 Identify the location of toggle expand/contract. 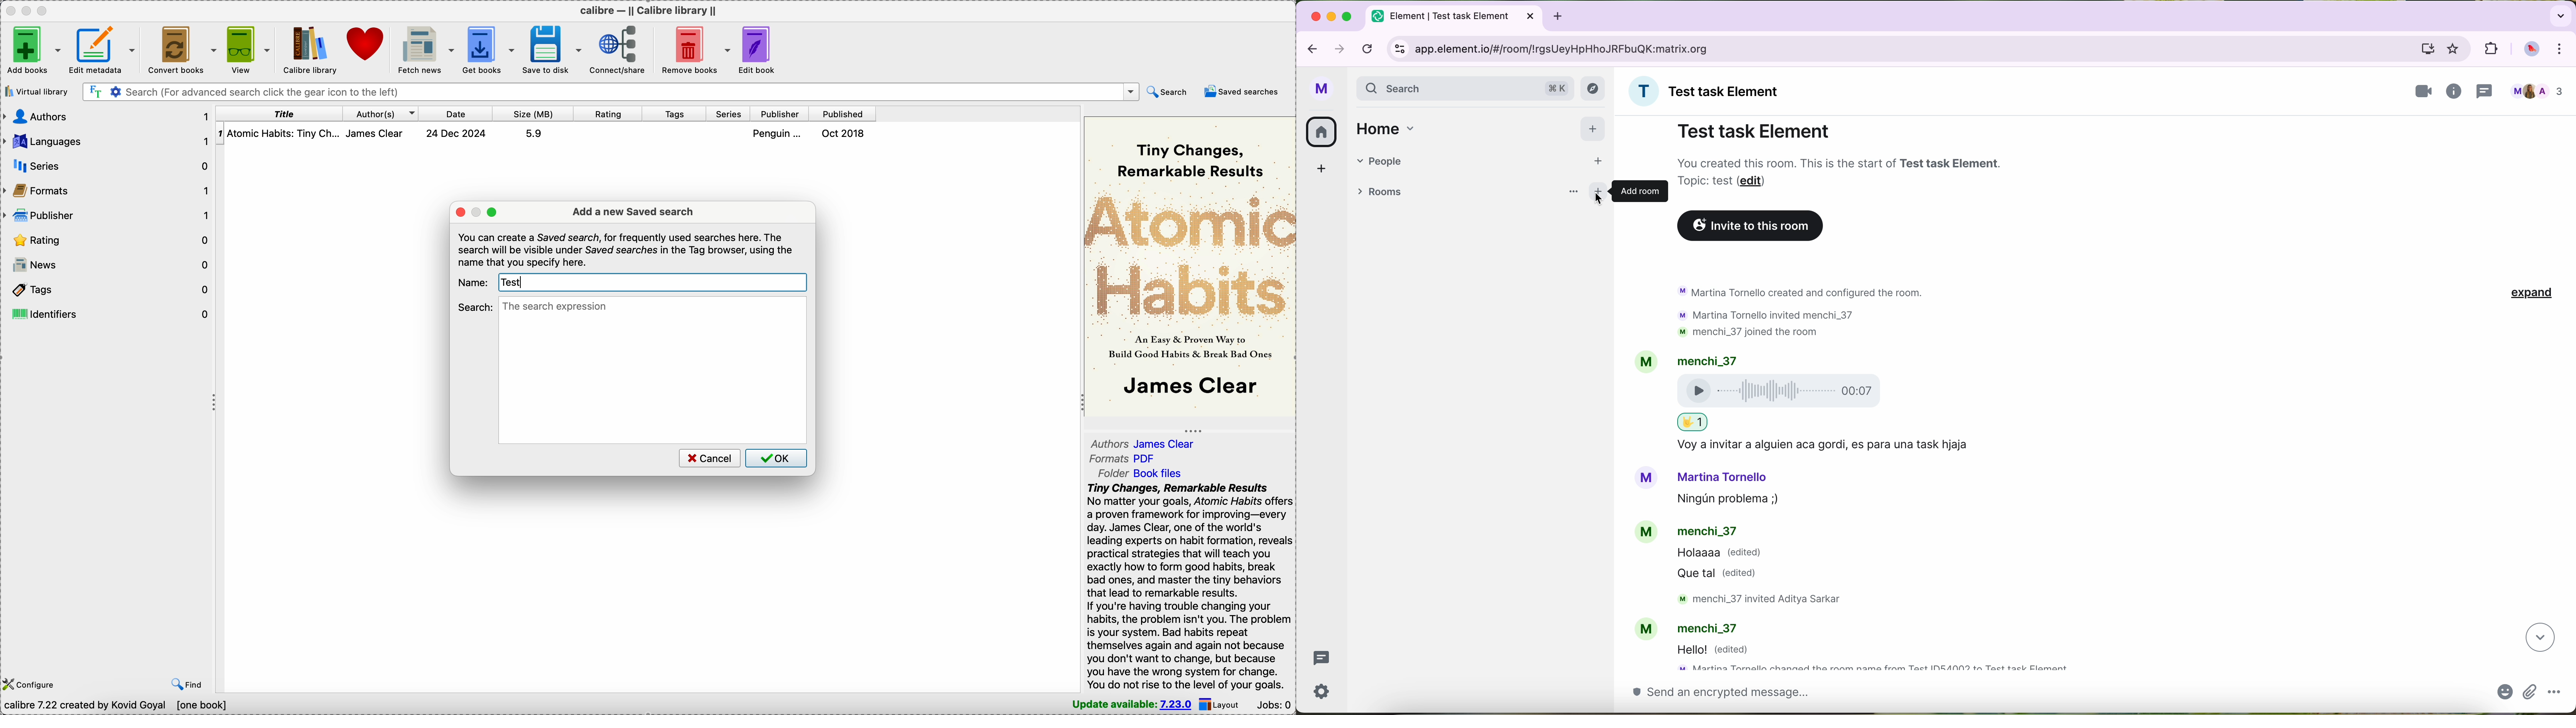
(215, 403).